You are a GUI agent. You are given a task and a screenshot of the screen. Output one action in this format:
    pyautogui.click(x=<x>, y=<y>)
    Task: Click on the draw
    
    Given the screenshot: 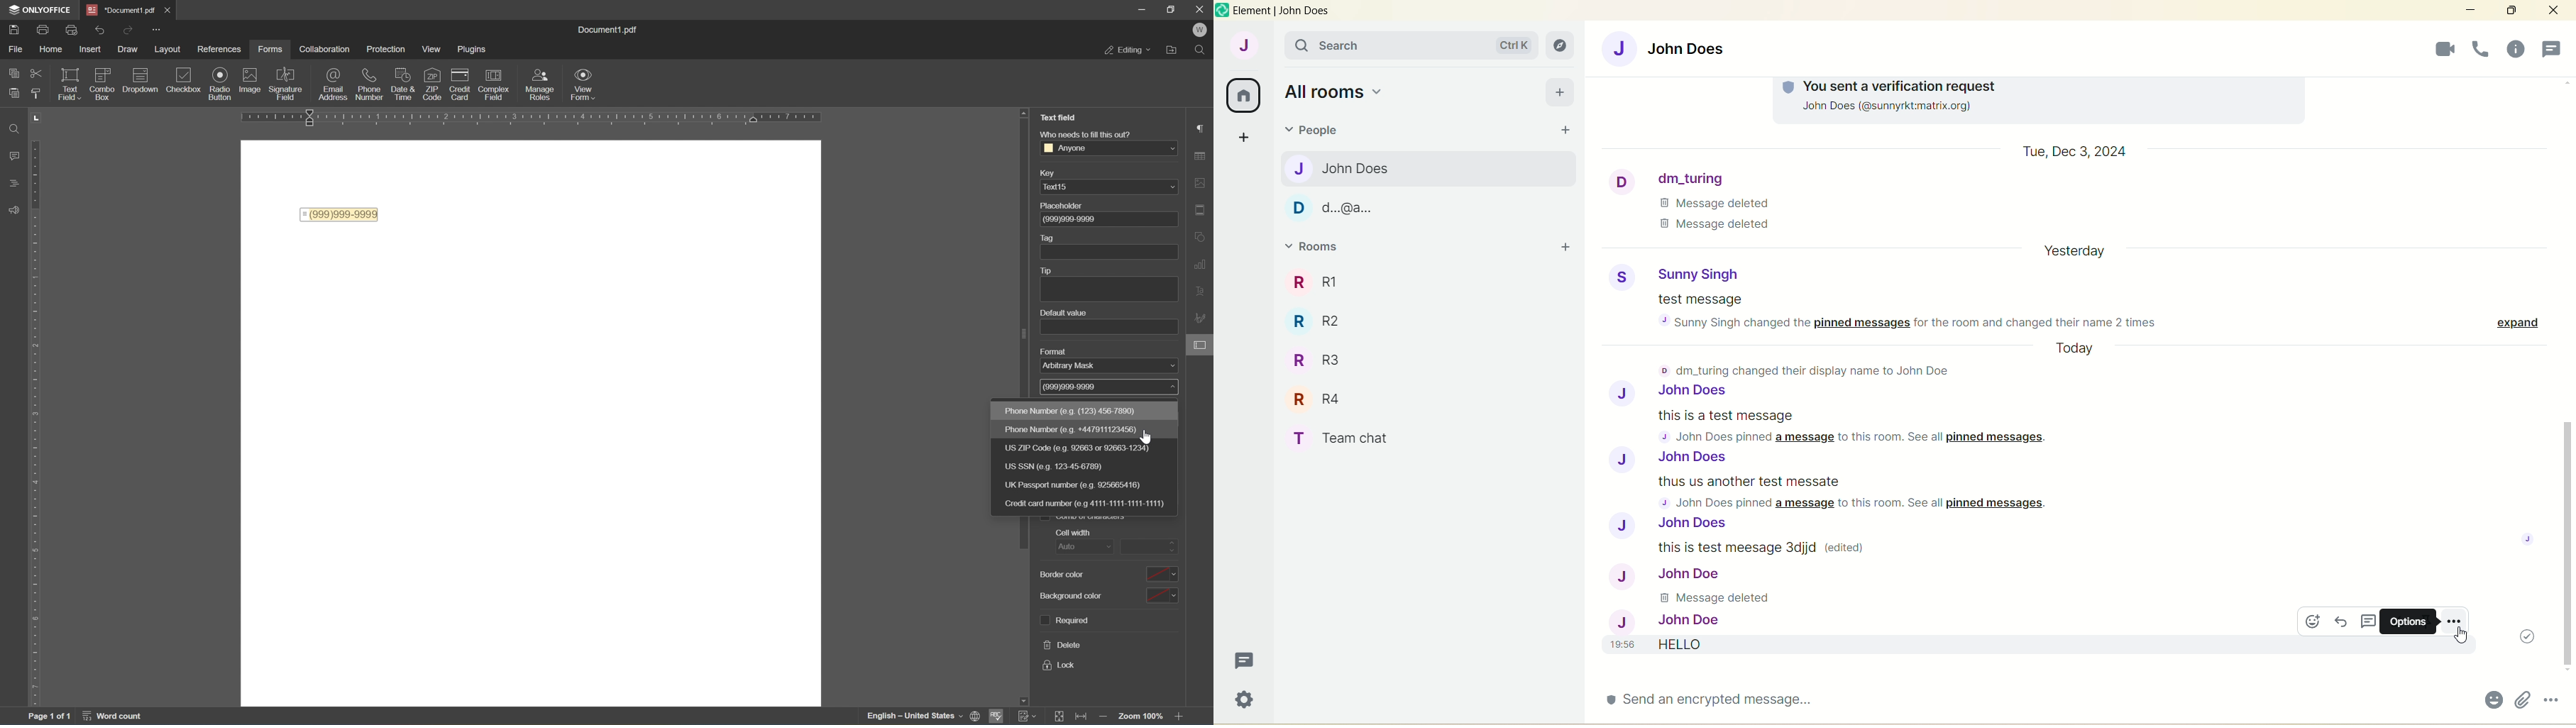 What is the action you would take?
    pyautogui.click(x=125, y=49)
    